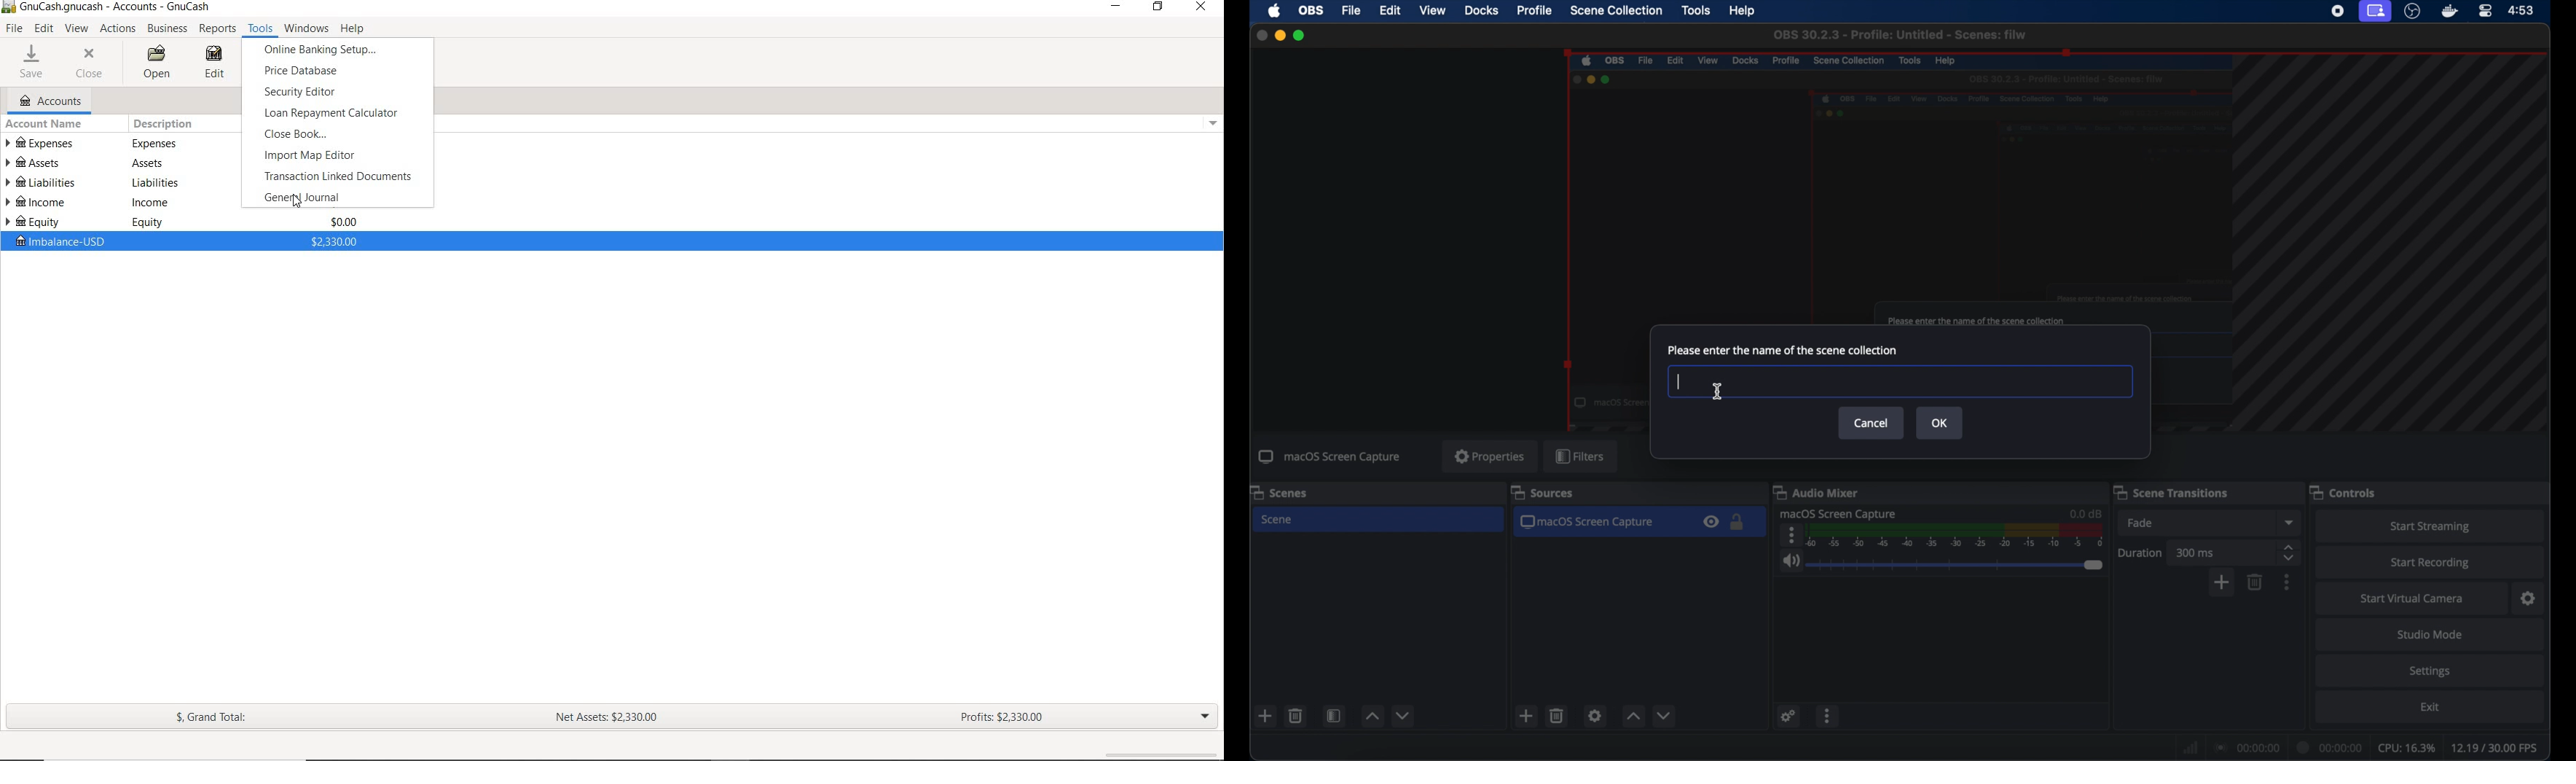 This screenshot has width=2576, height=784. Describe the element at coordinates (1783, 350) in the screenshot. I see `please enter the name of the scene collection` at that location.